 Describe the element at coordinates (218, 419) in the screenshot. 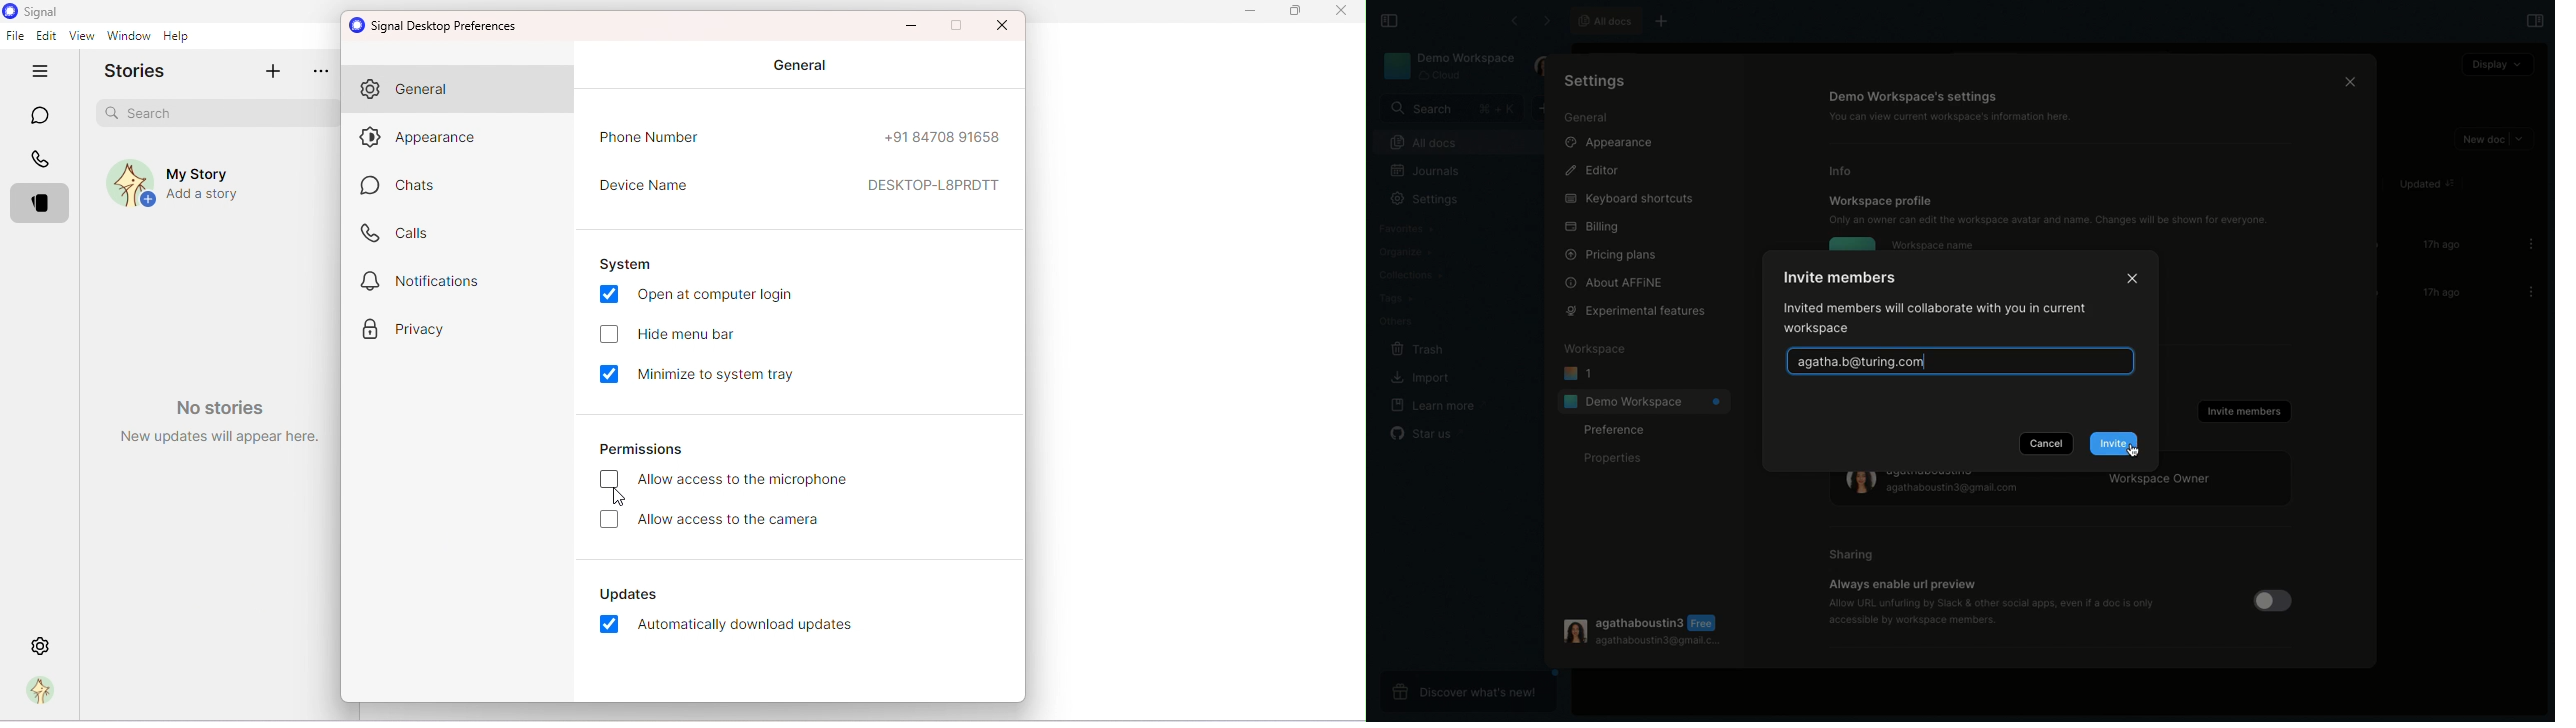

I see `Watermark- No stories` at that location.